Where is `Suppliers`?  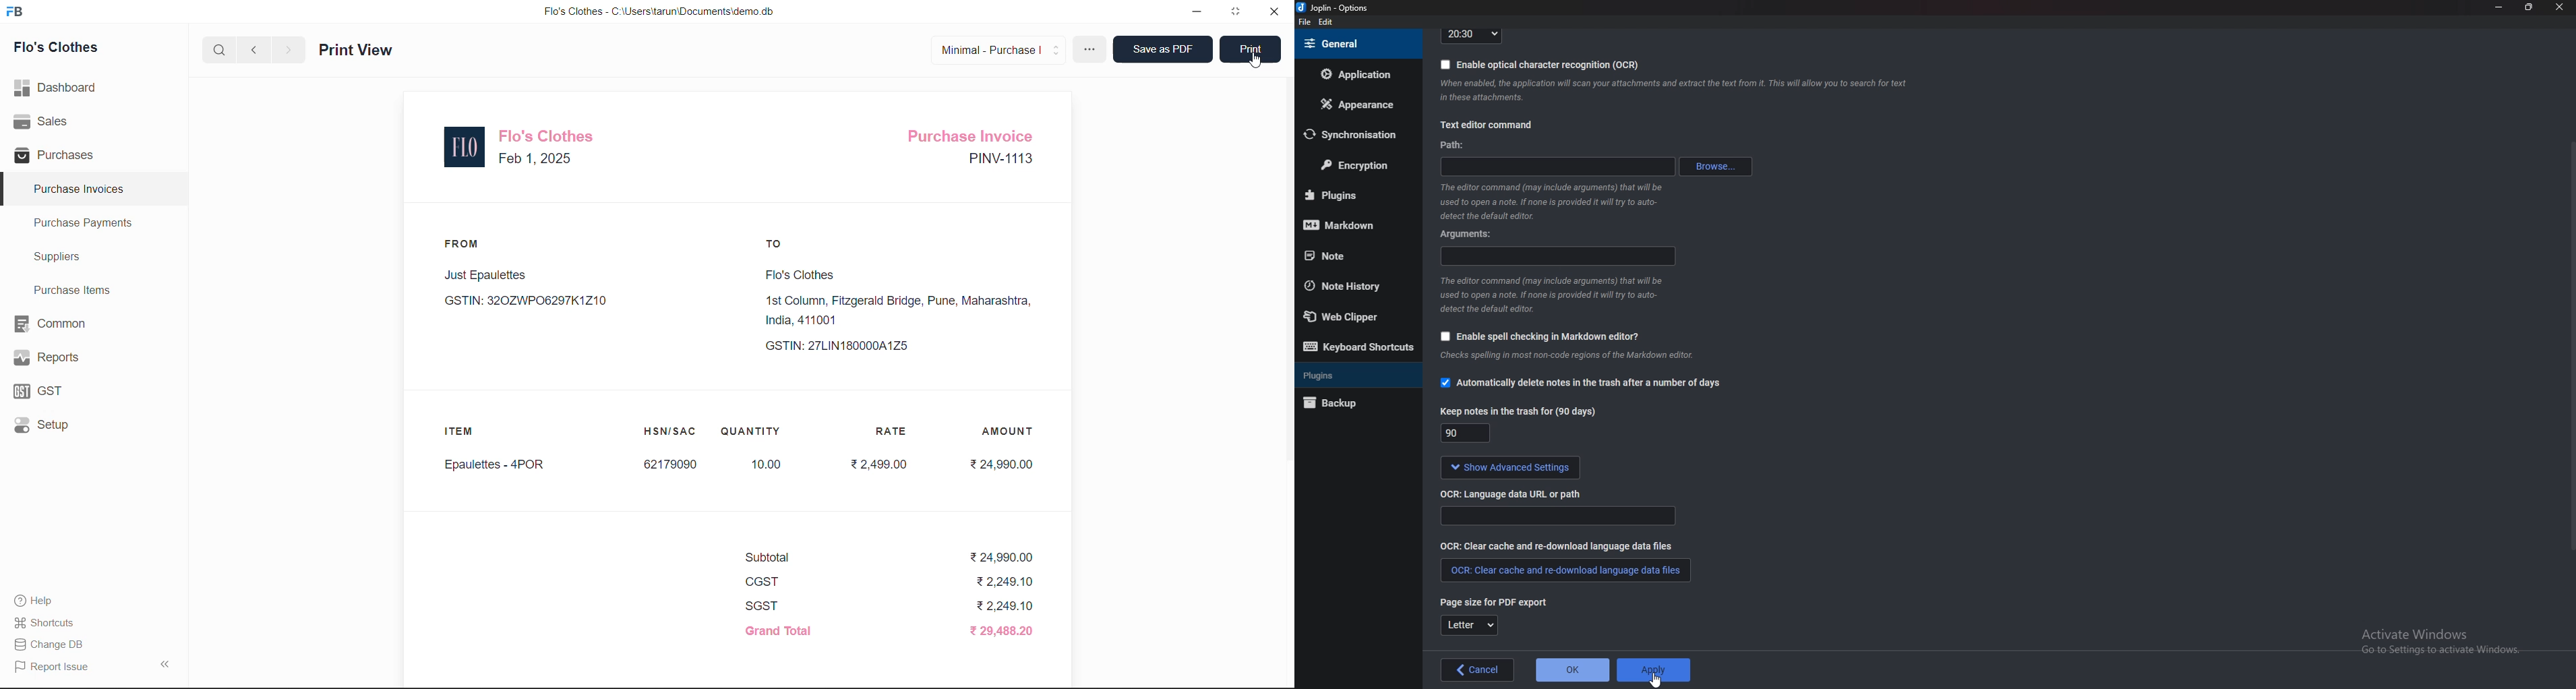
Suppliers is located at coordinates (65, 259).